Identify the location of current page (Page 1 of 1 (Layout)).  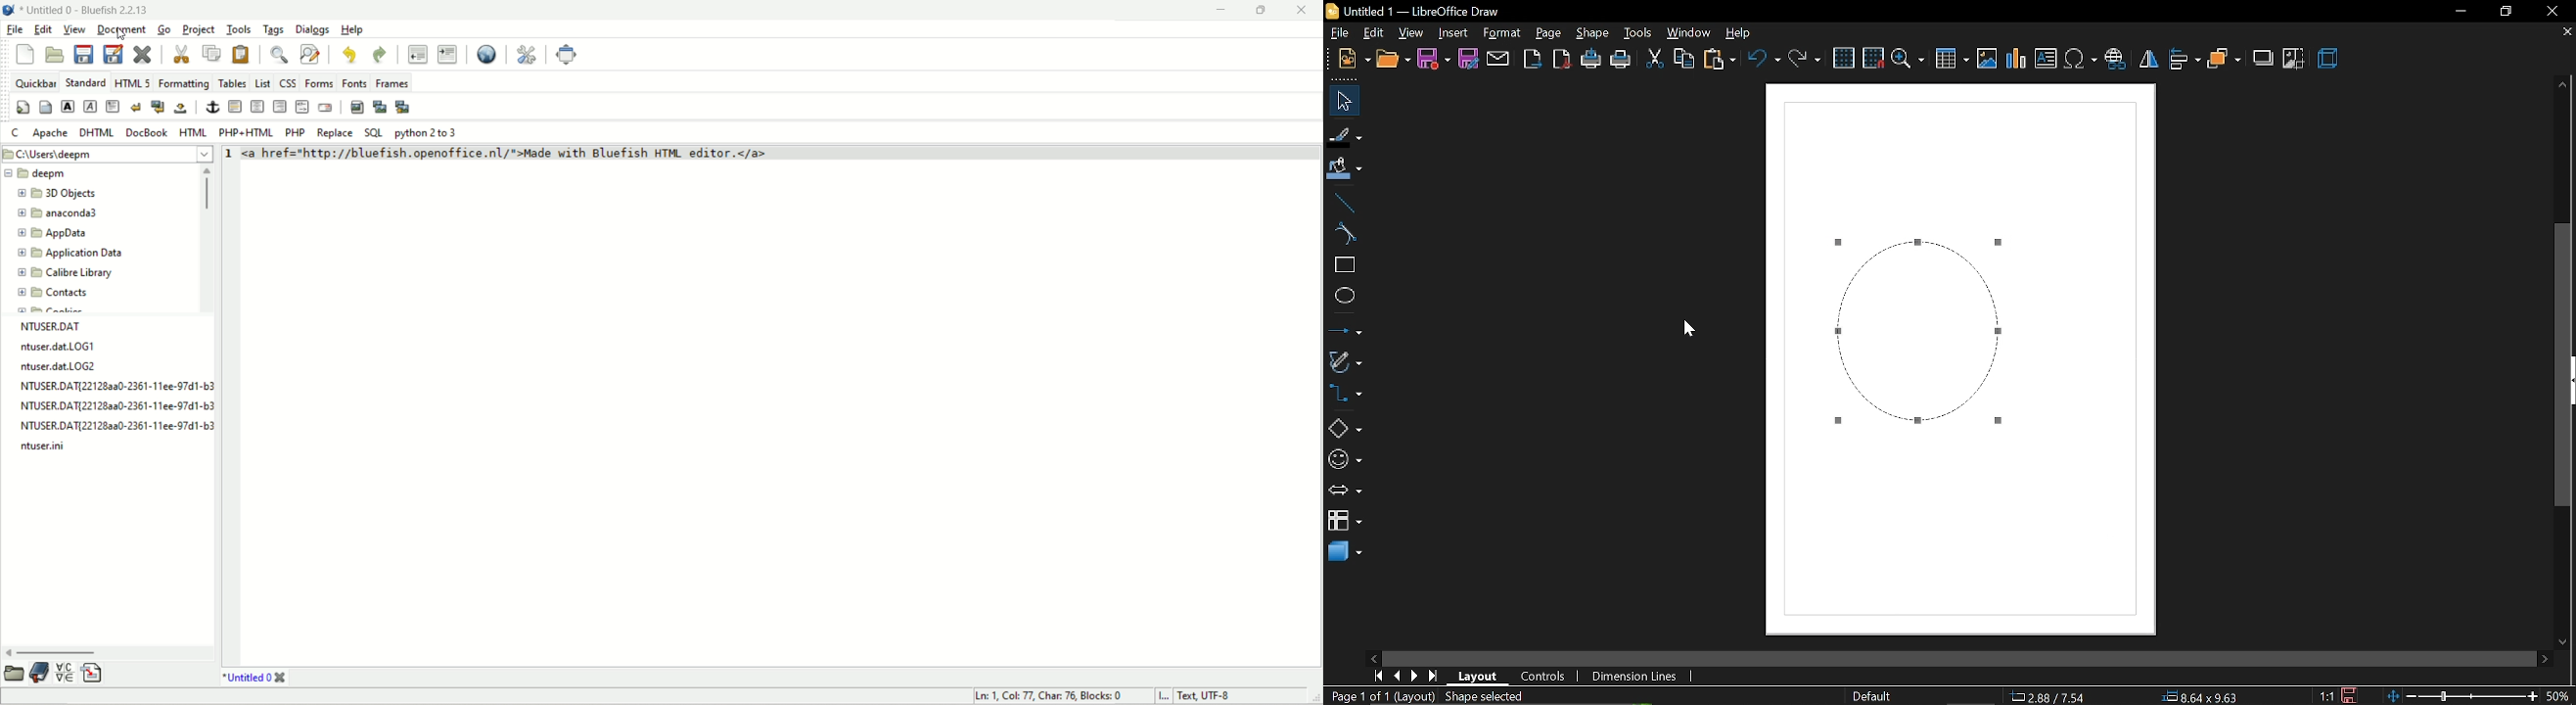
(1380, 697).